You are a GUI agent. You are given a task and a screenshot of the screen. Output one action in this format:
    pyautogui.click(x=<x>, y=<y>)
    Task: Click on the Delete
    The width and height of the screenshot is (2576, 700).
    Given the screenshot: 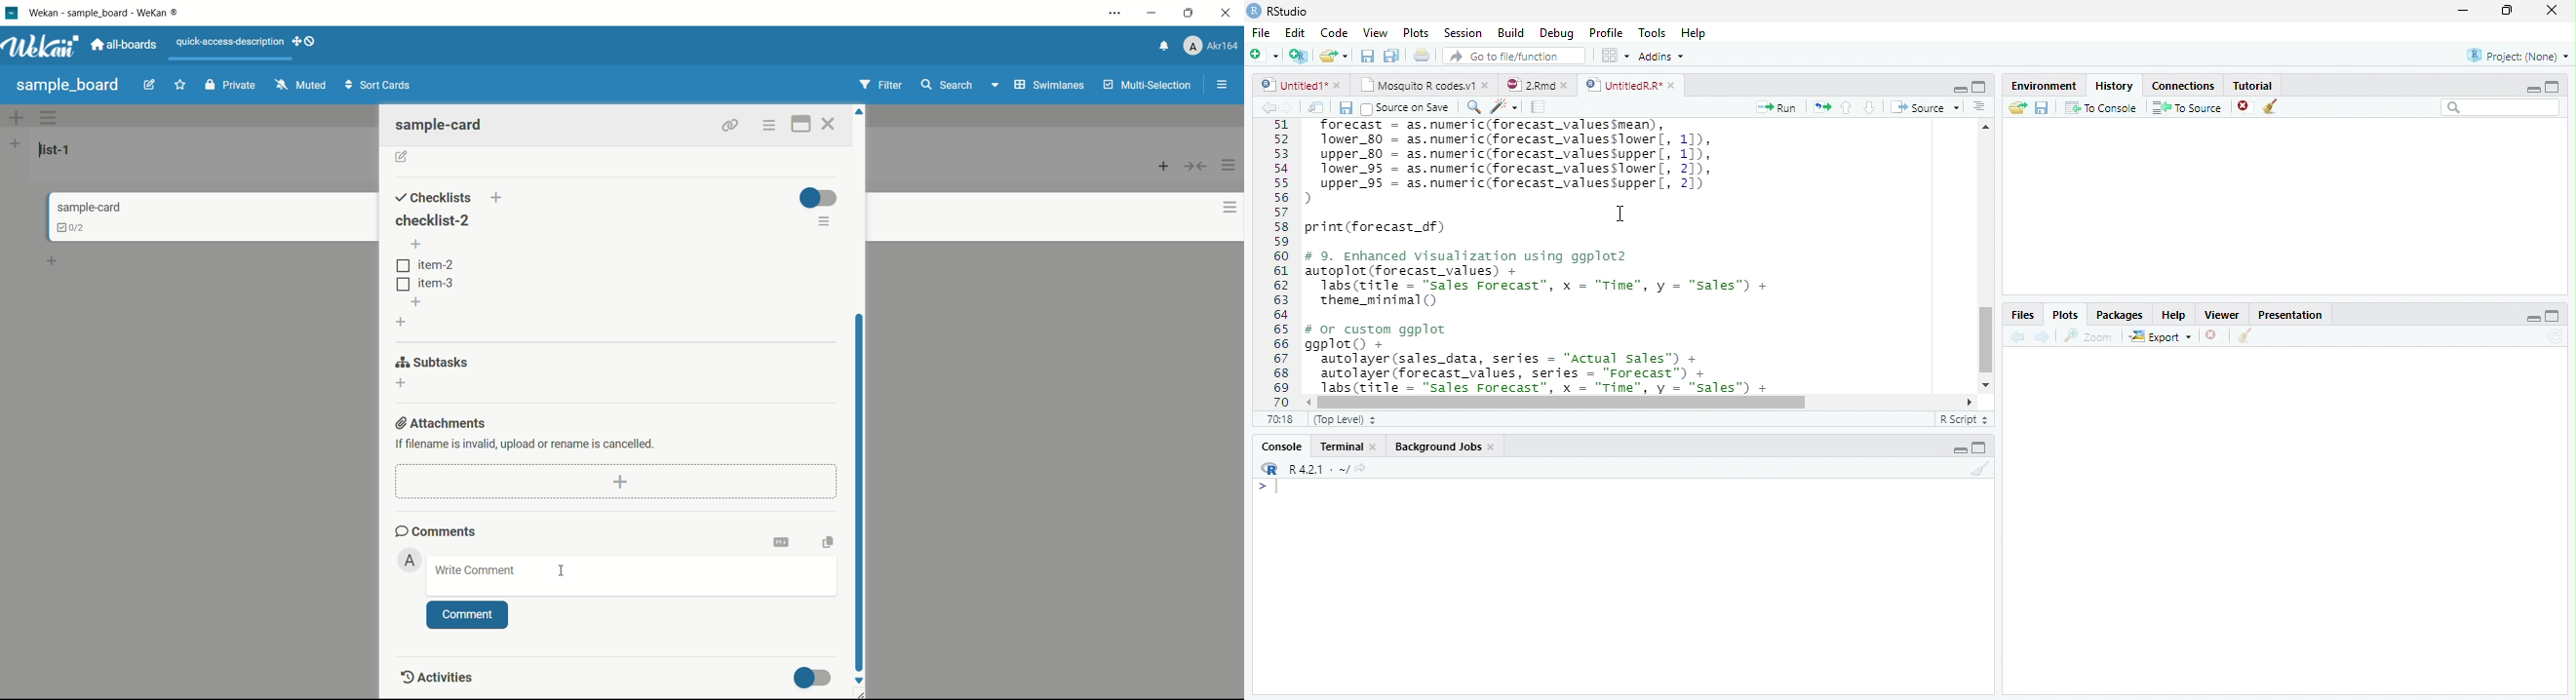 What is the action you would take?
    pyautogui.click(x=2244, y=104)
    